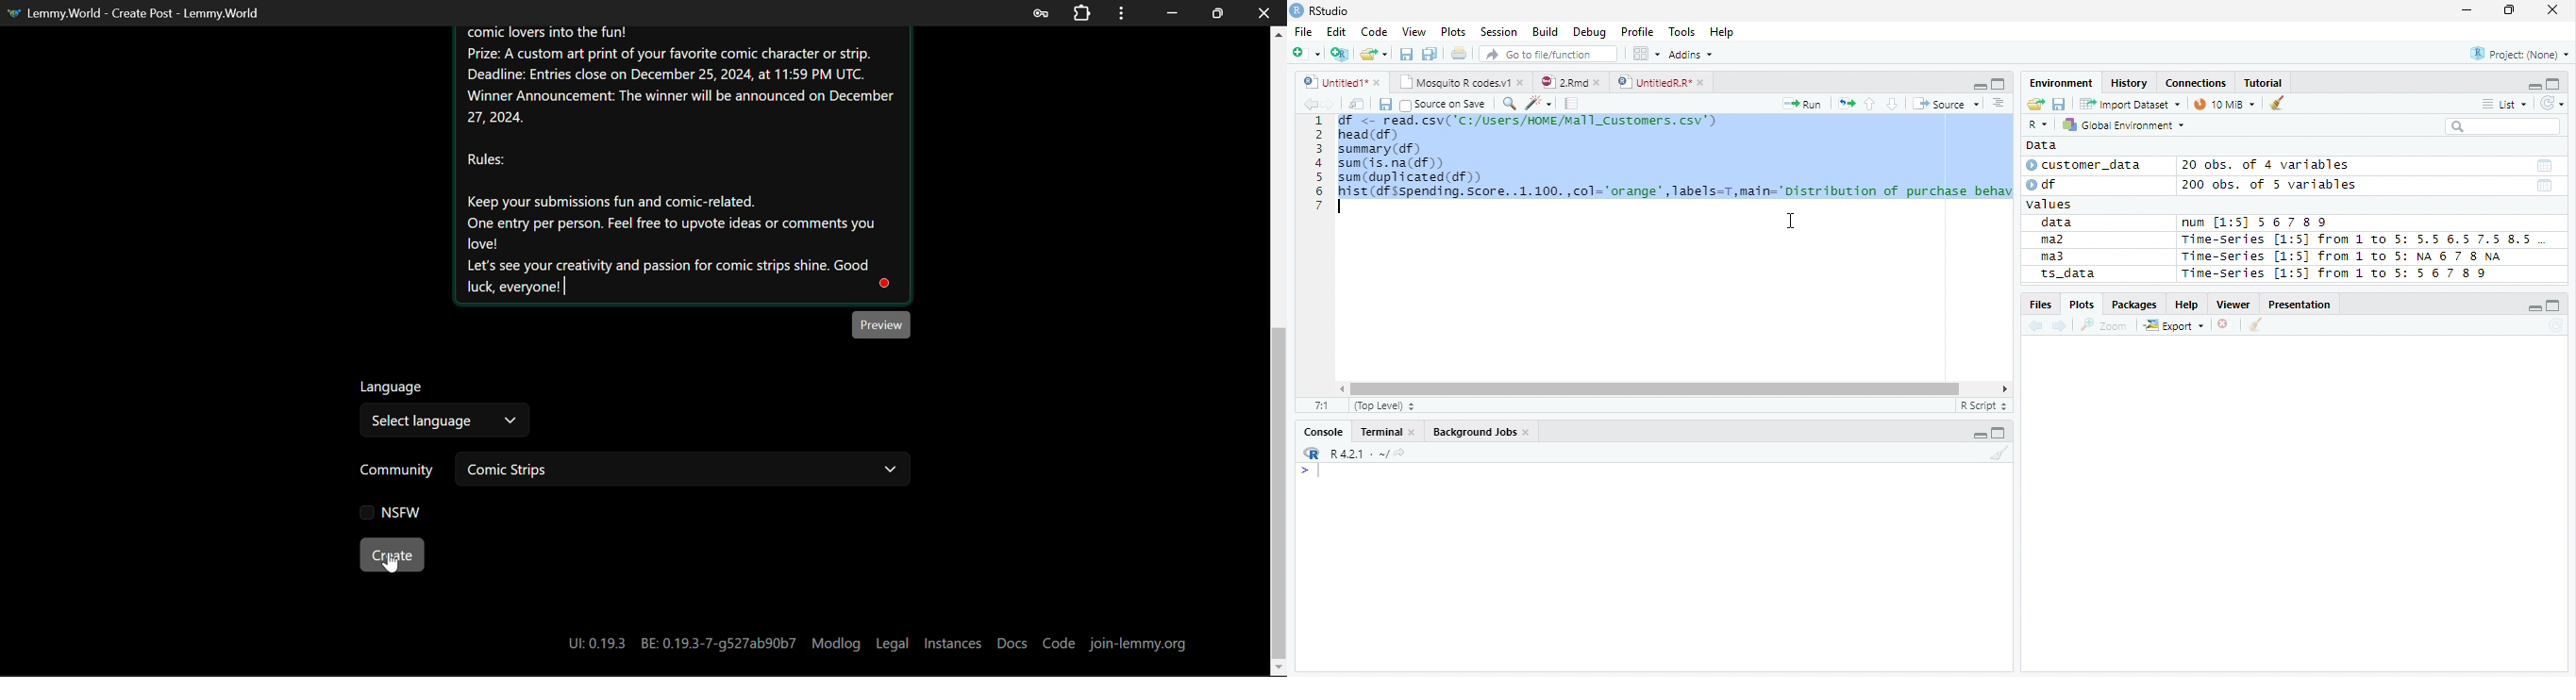 The image size is (2576, 700). What do you see at coordinates (1944, 104) in the screenshot?
I see `Source` at bounding box center [1944, 104].